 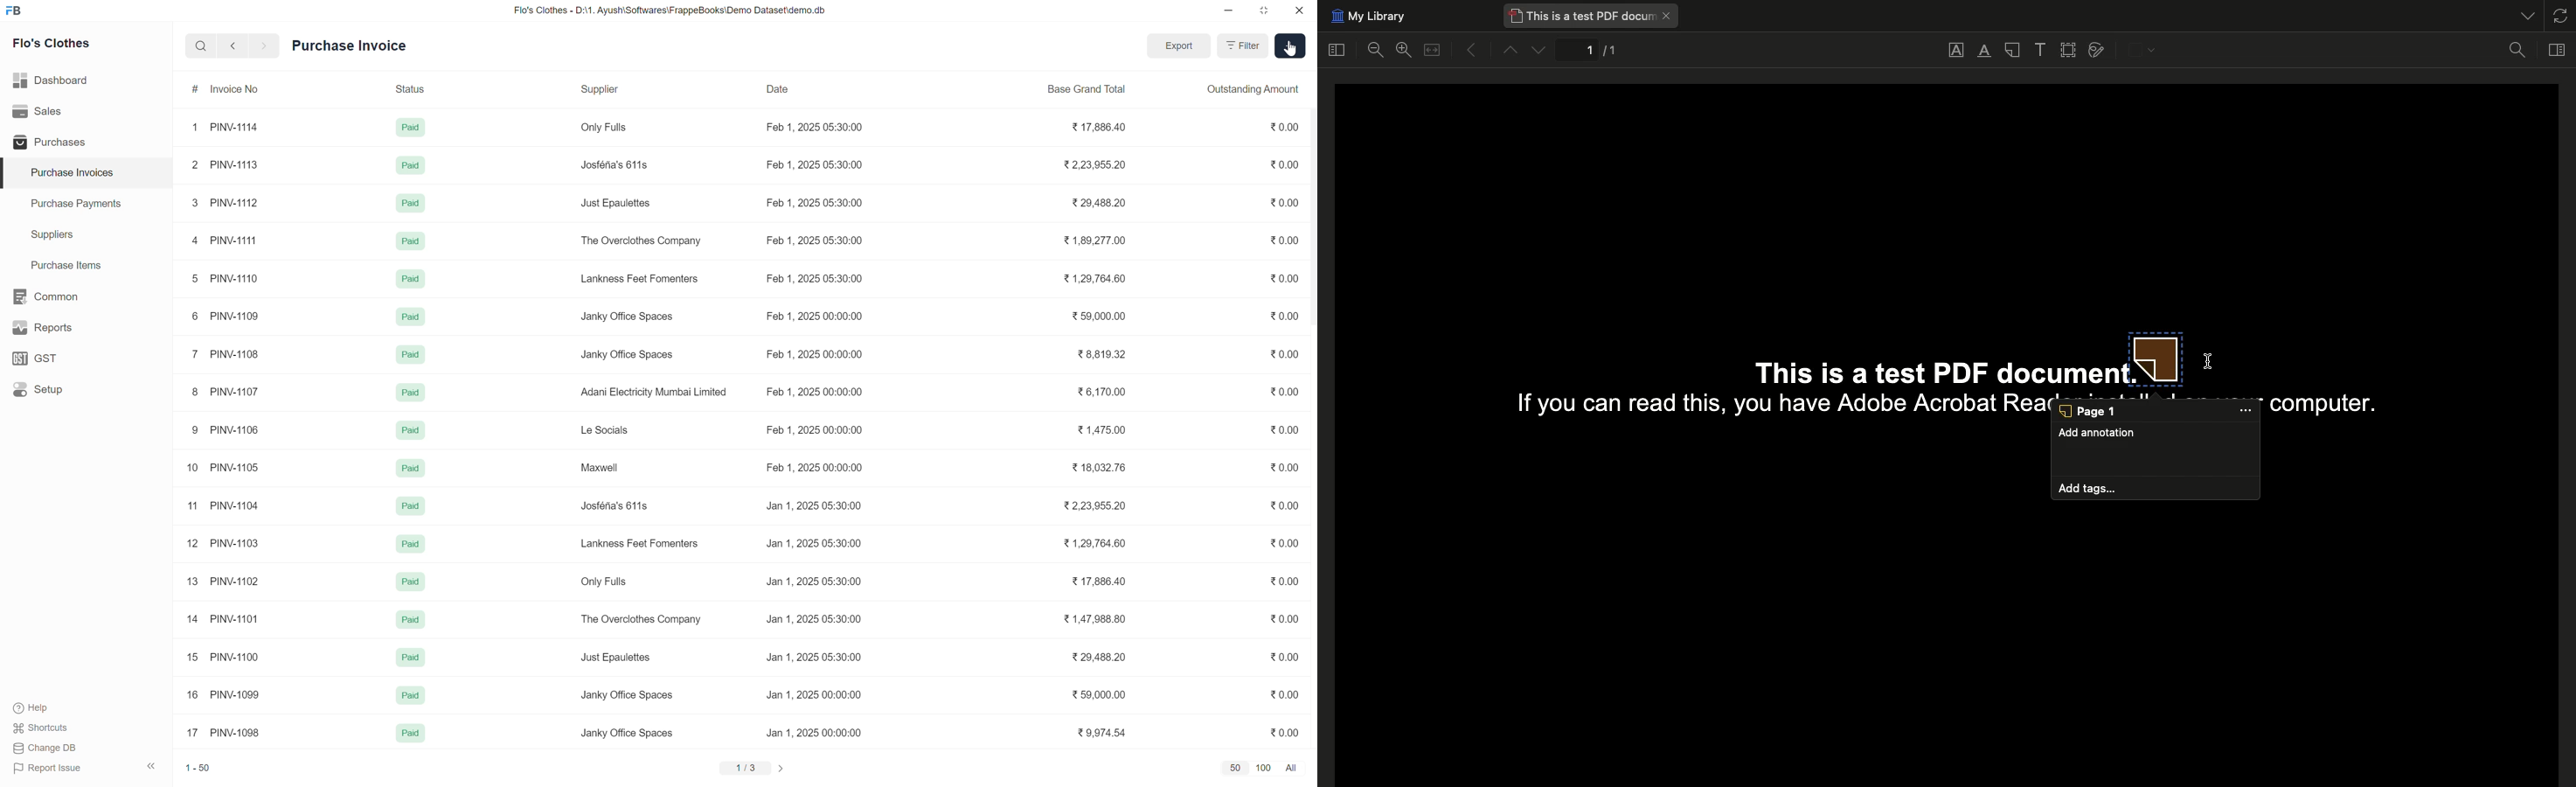 I want to click on If you can read this, you have Adobe Acrobat Rea, so click(x=1772, y=407).